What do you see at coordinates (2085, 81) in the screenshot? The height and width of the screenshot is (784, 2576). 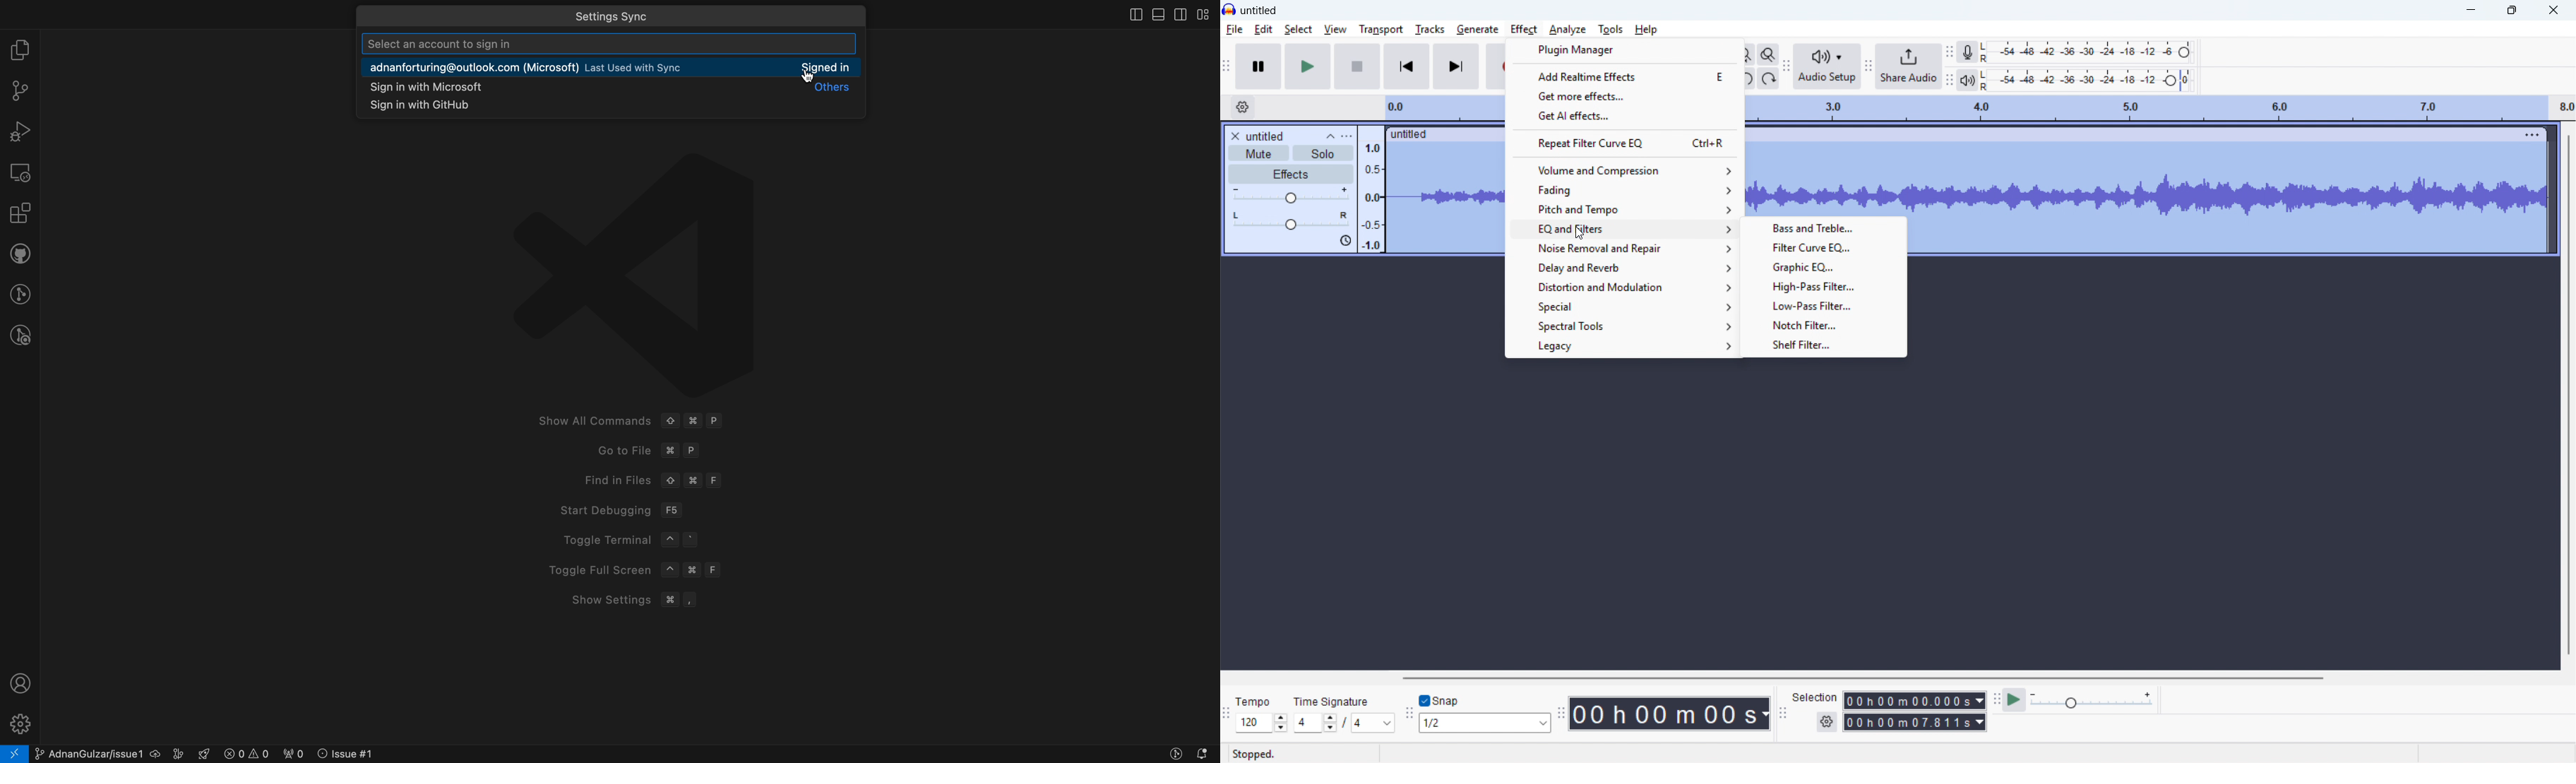 I see `Playback level ` at bounding box center [2085, 81].